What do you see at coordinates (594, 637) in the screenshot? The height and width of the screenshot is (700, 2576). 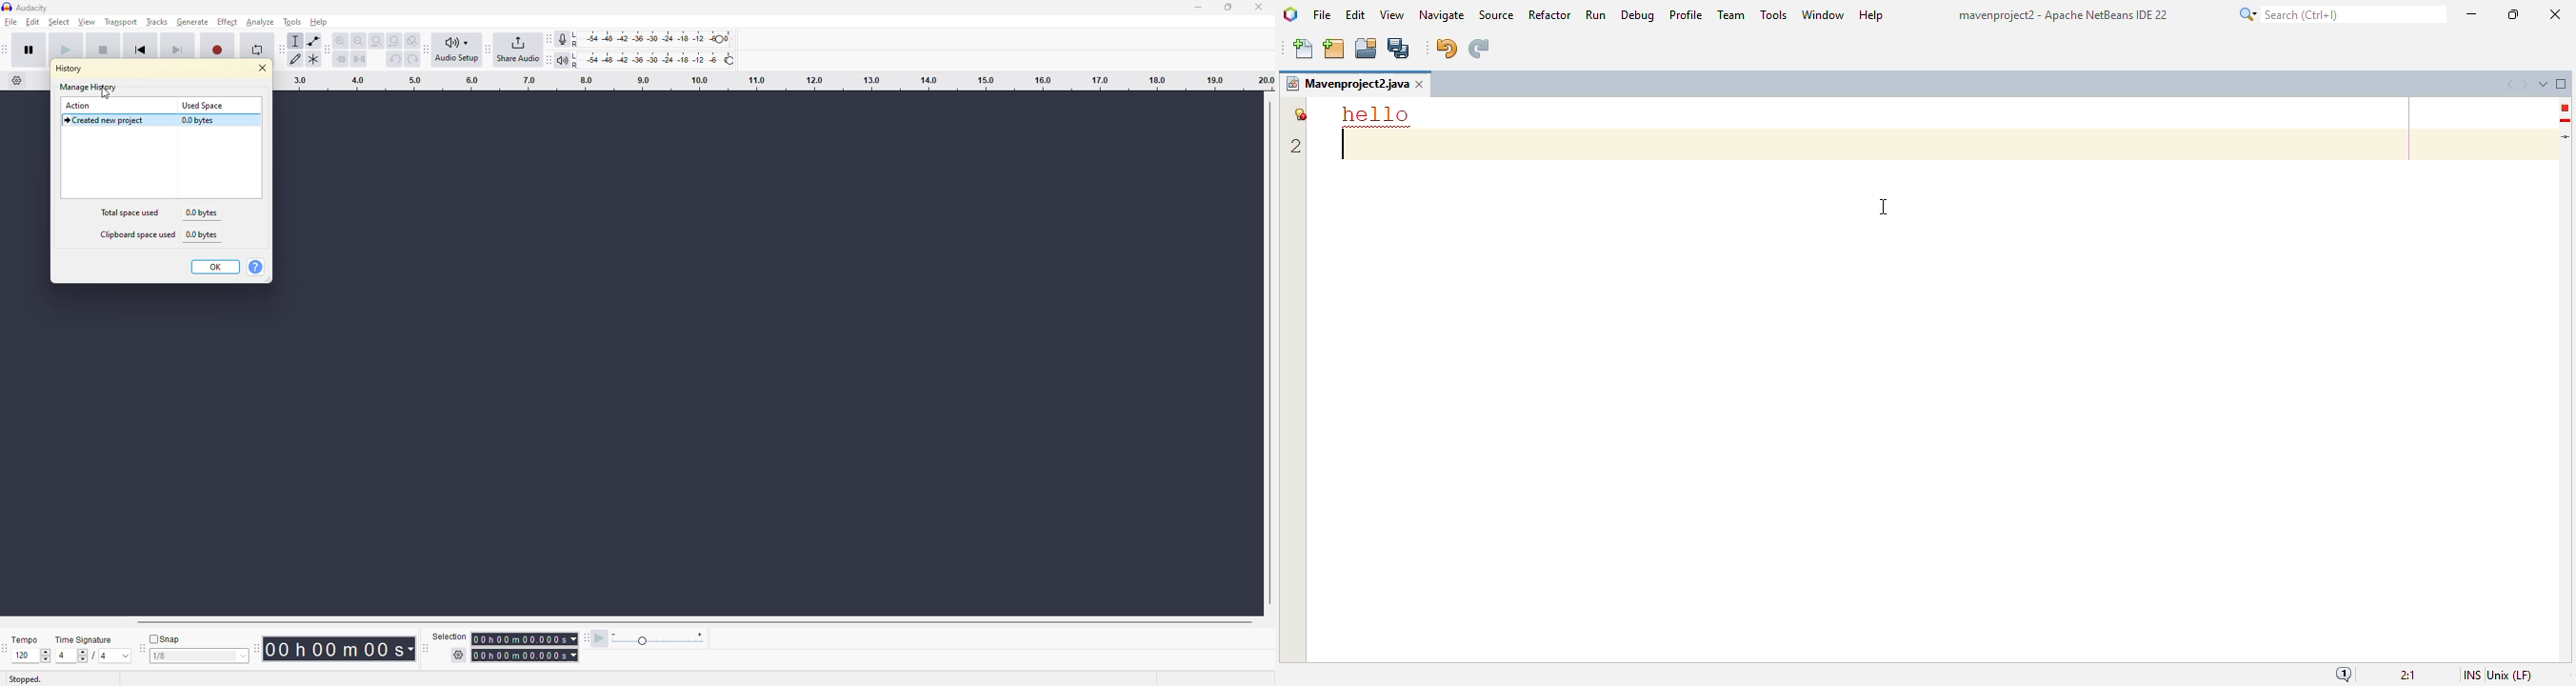 I see `play at speed` at bounding box center [594, 637].